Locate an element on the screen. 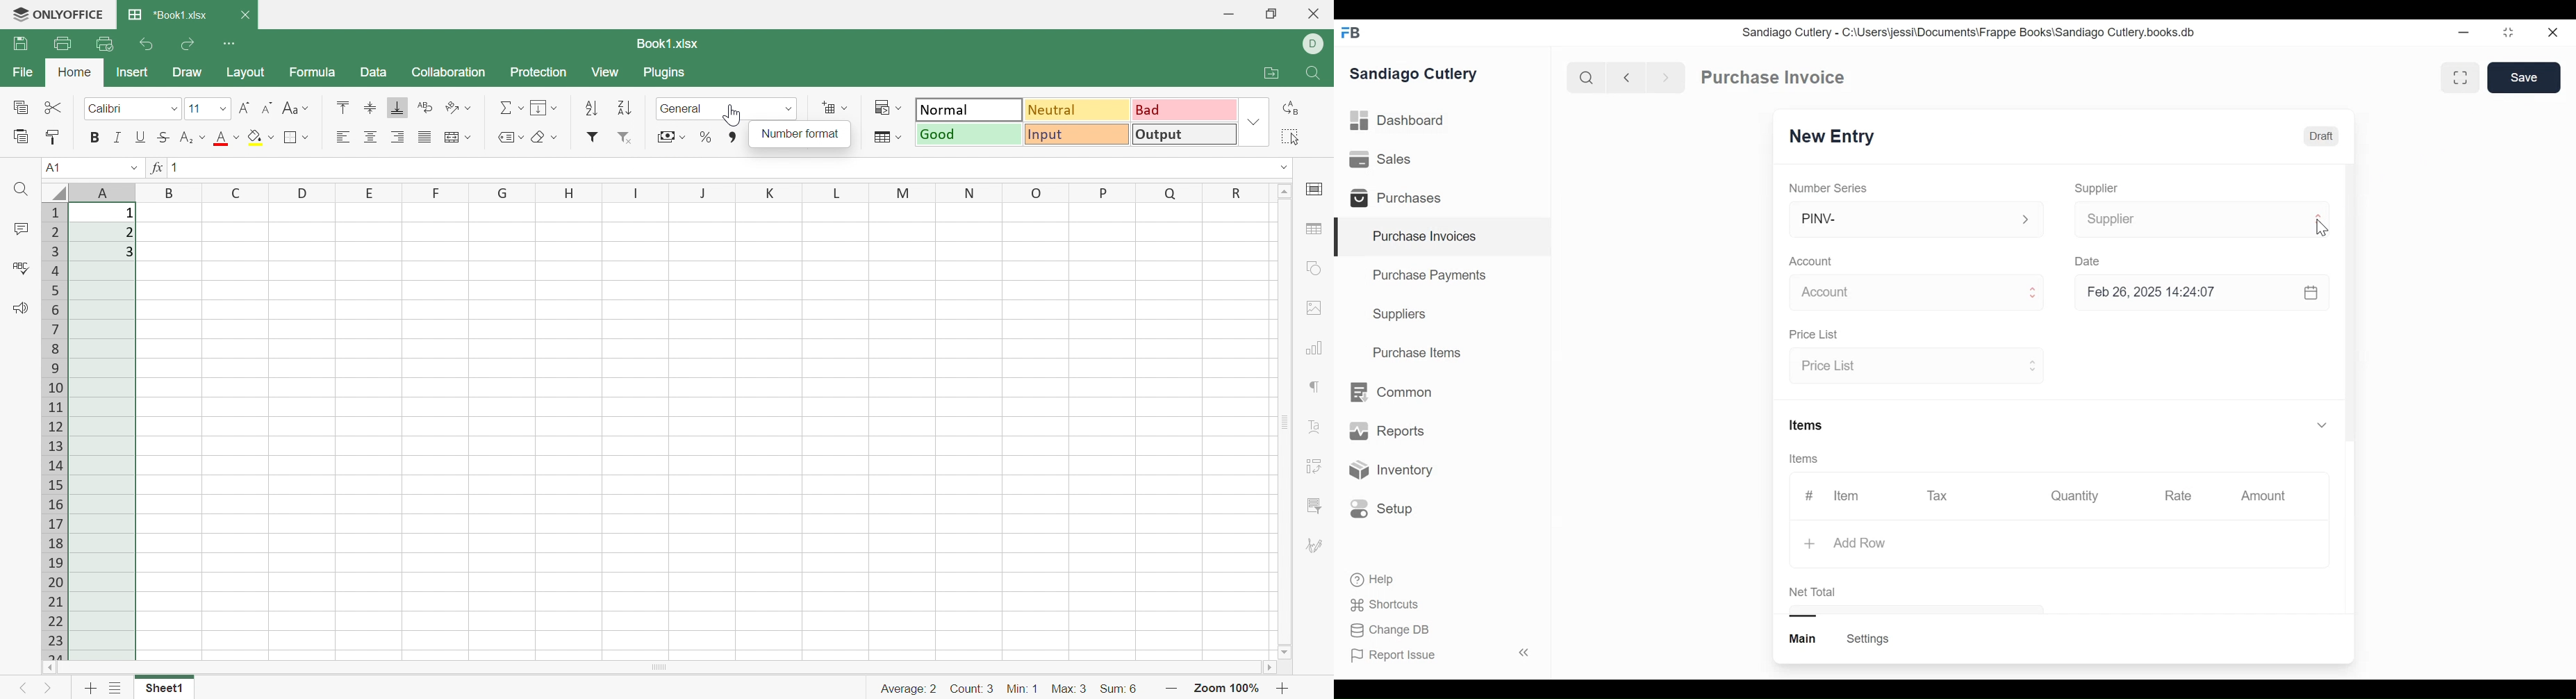 The height and width of the screenshot is (700, 2576). Good is located at coordinates (969, 134).